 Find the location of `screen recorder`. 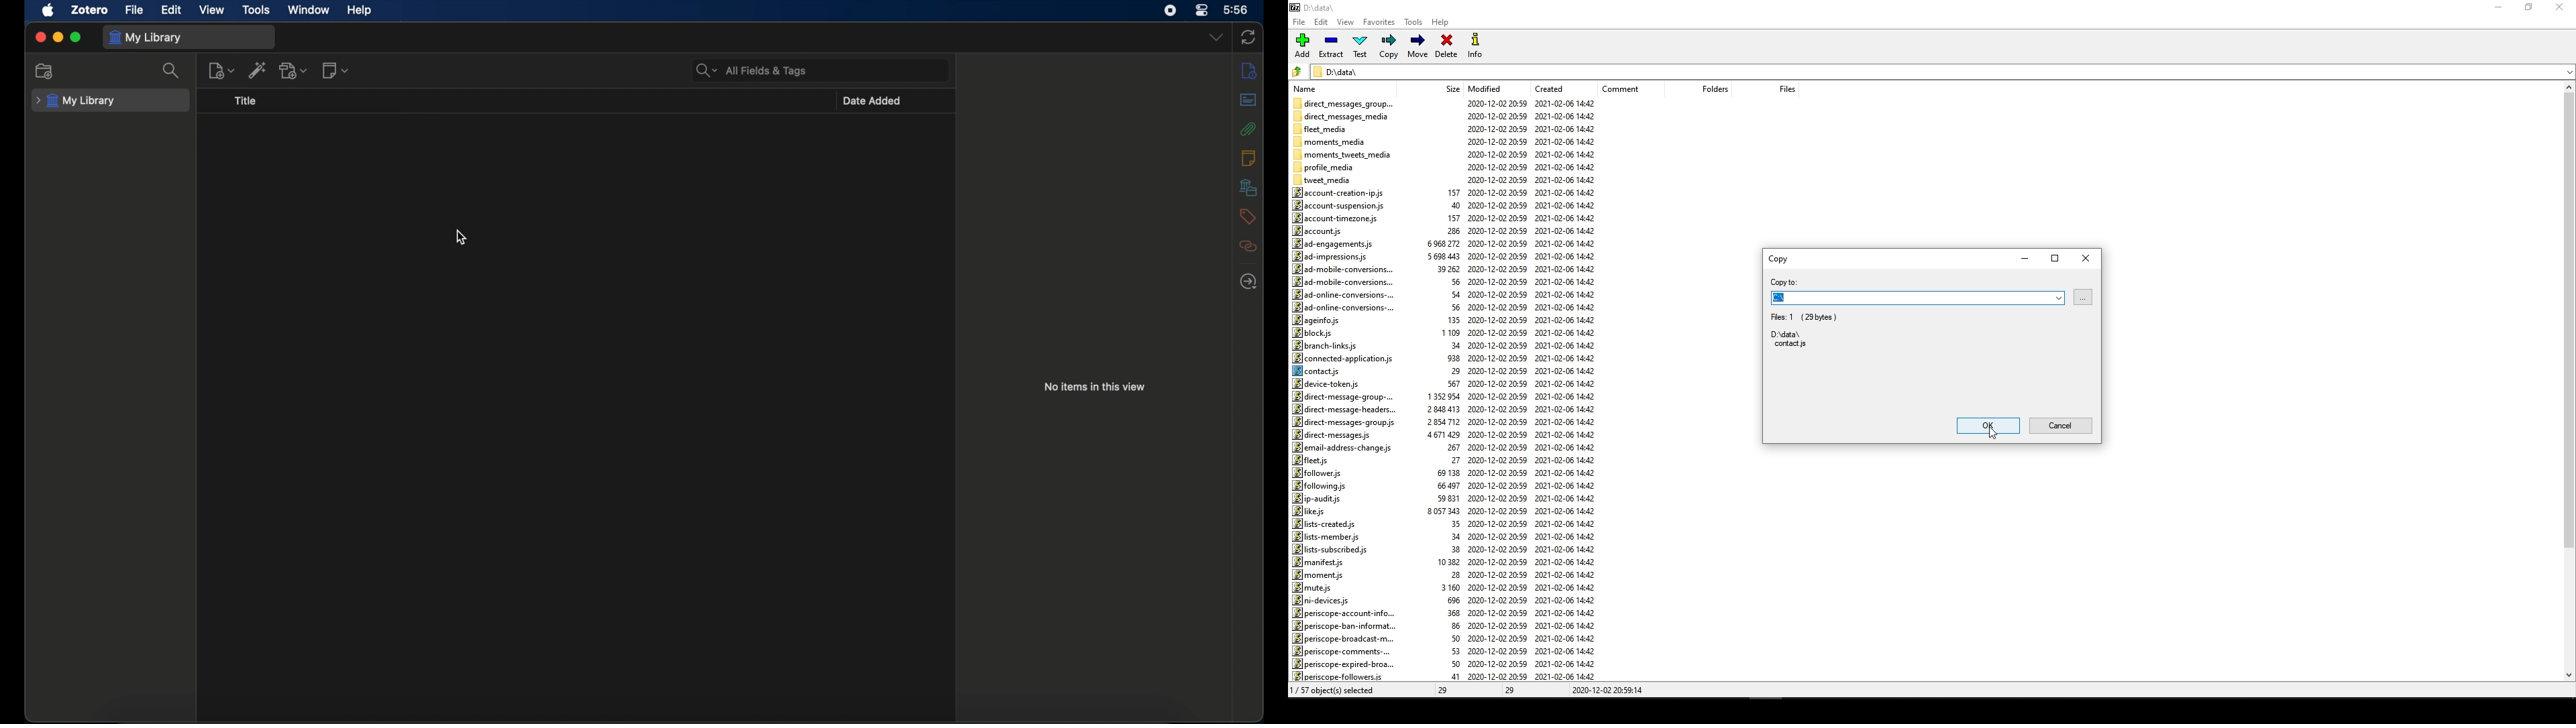

screen recorder is located at coordinates (1170, 11).